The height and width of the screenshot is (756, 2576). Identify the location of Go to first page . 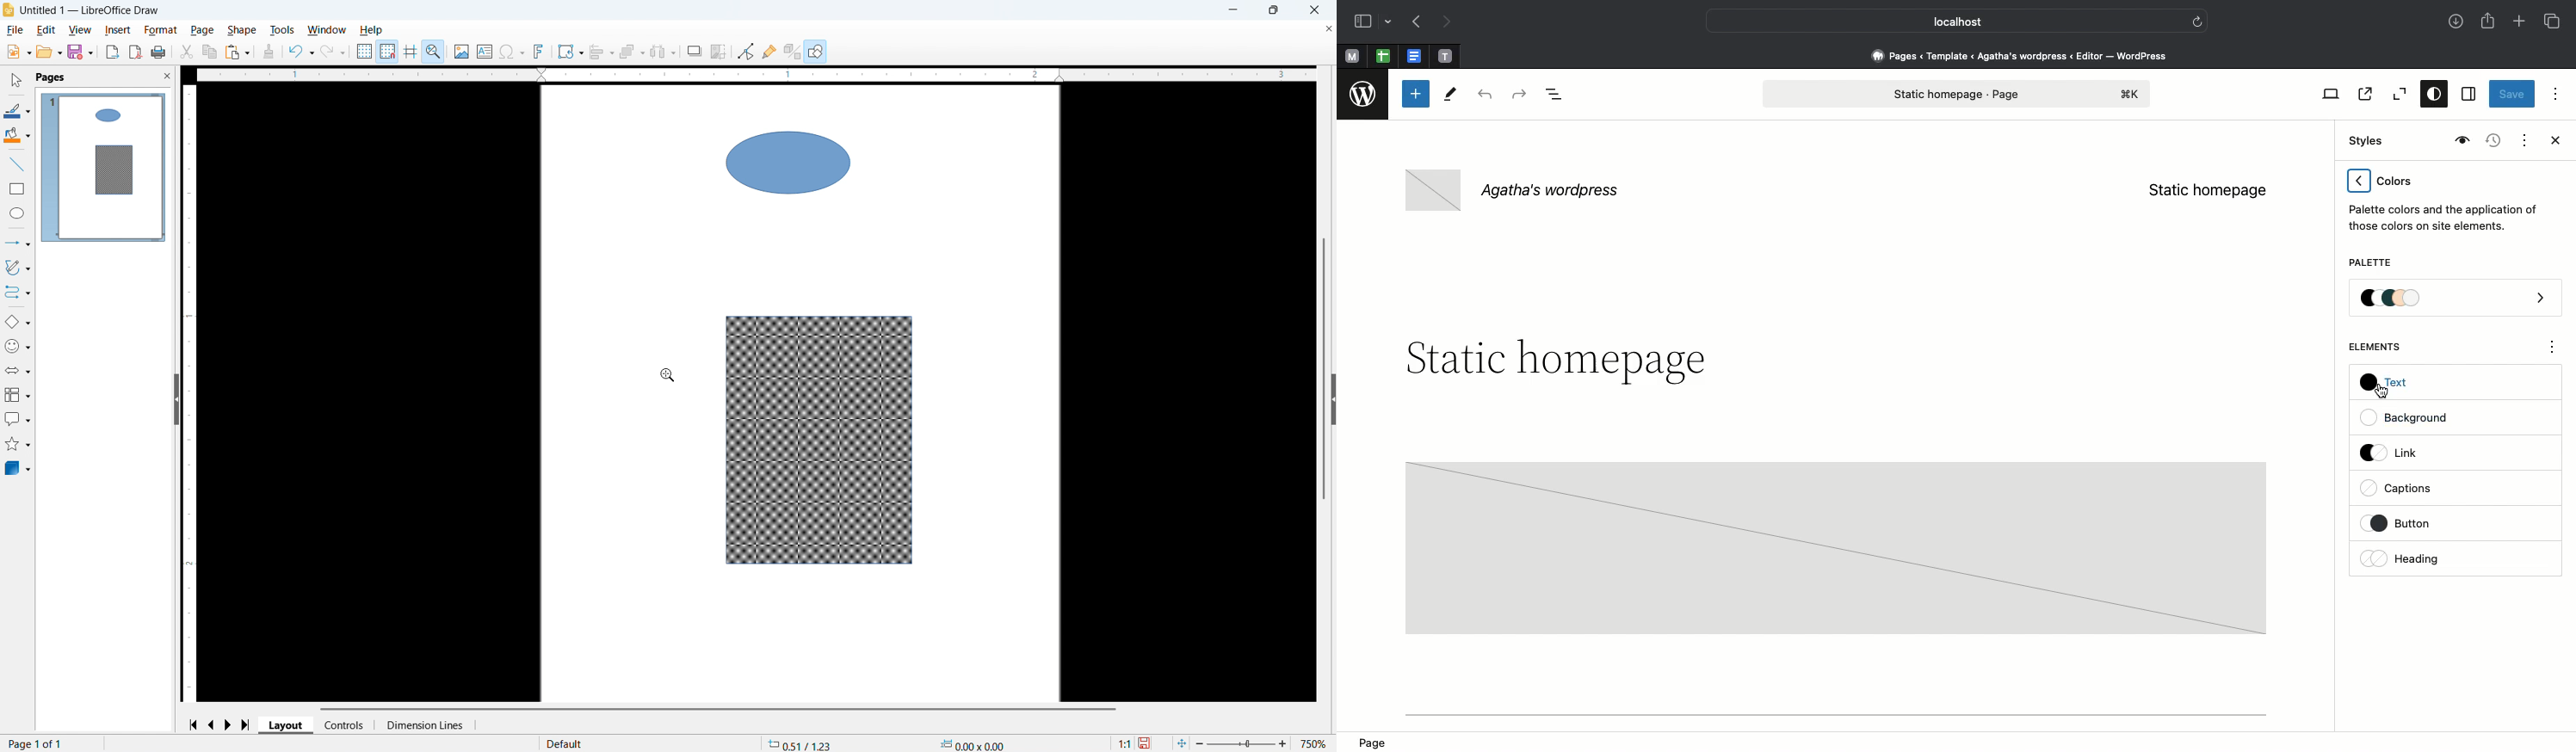
(196, 725).